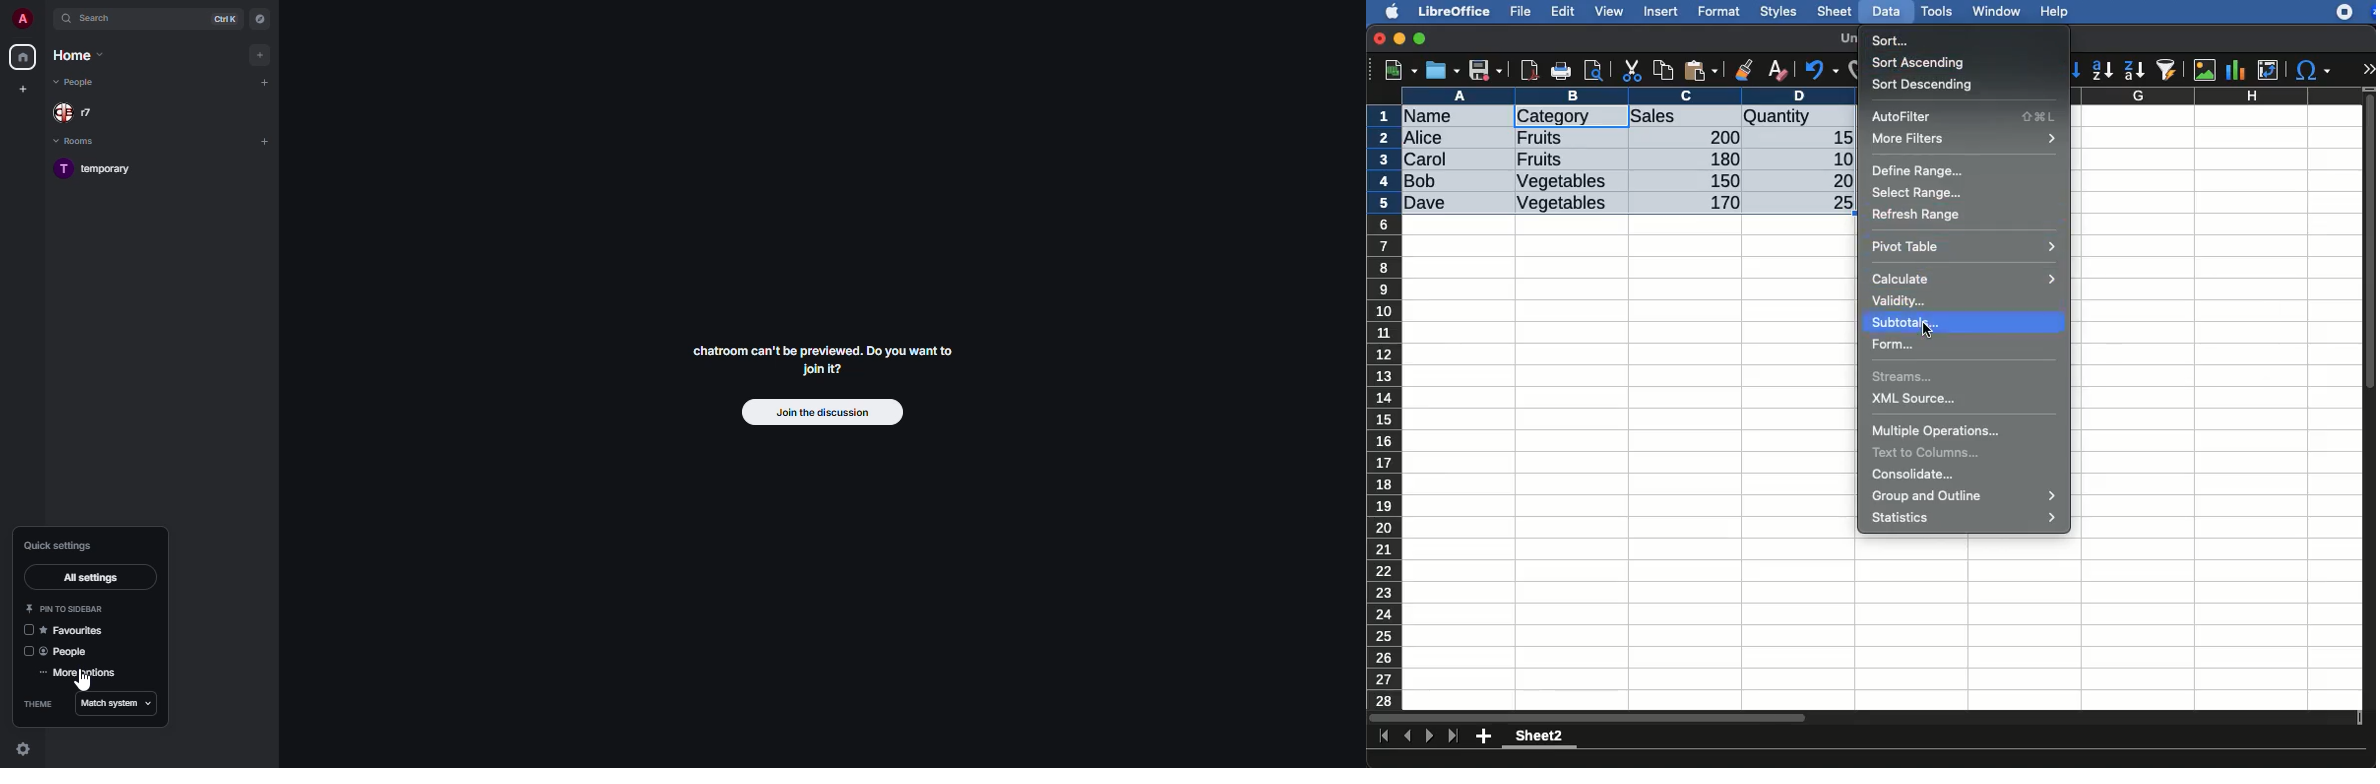  What do you see at coordinates (1901, 300) in the screenshot?
I see `validity ` at bounding box center [1901, 300].